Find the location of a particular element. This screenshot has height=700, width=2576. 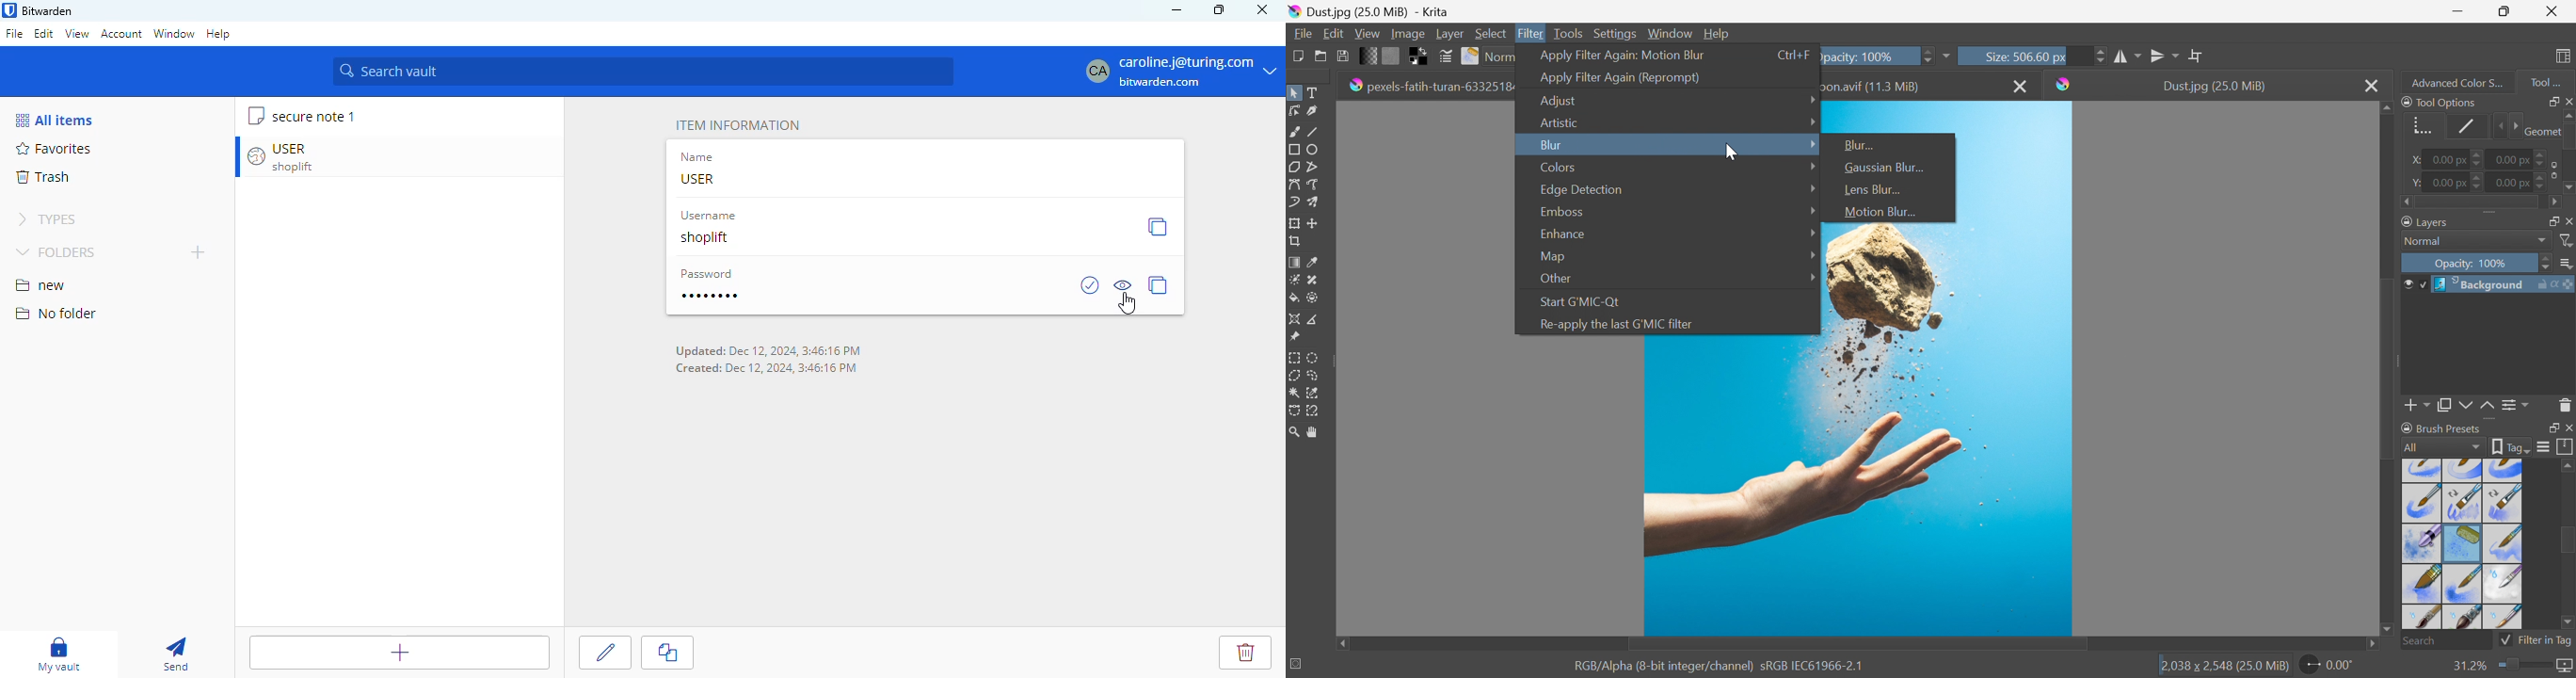

Slider is located at coordinates (2480, 203).